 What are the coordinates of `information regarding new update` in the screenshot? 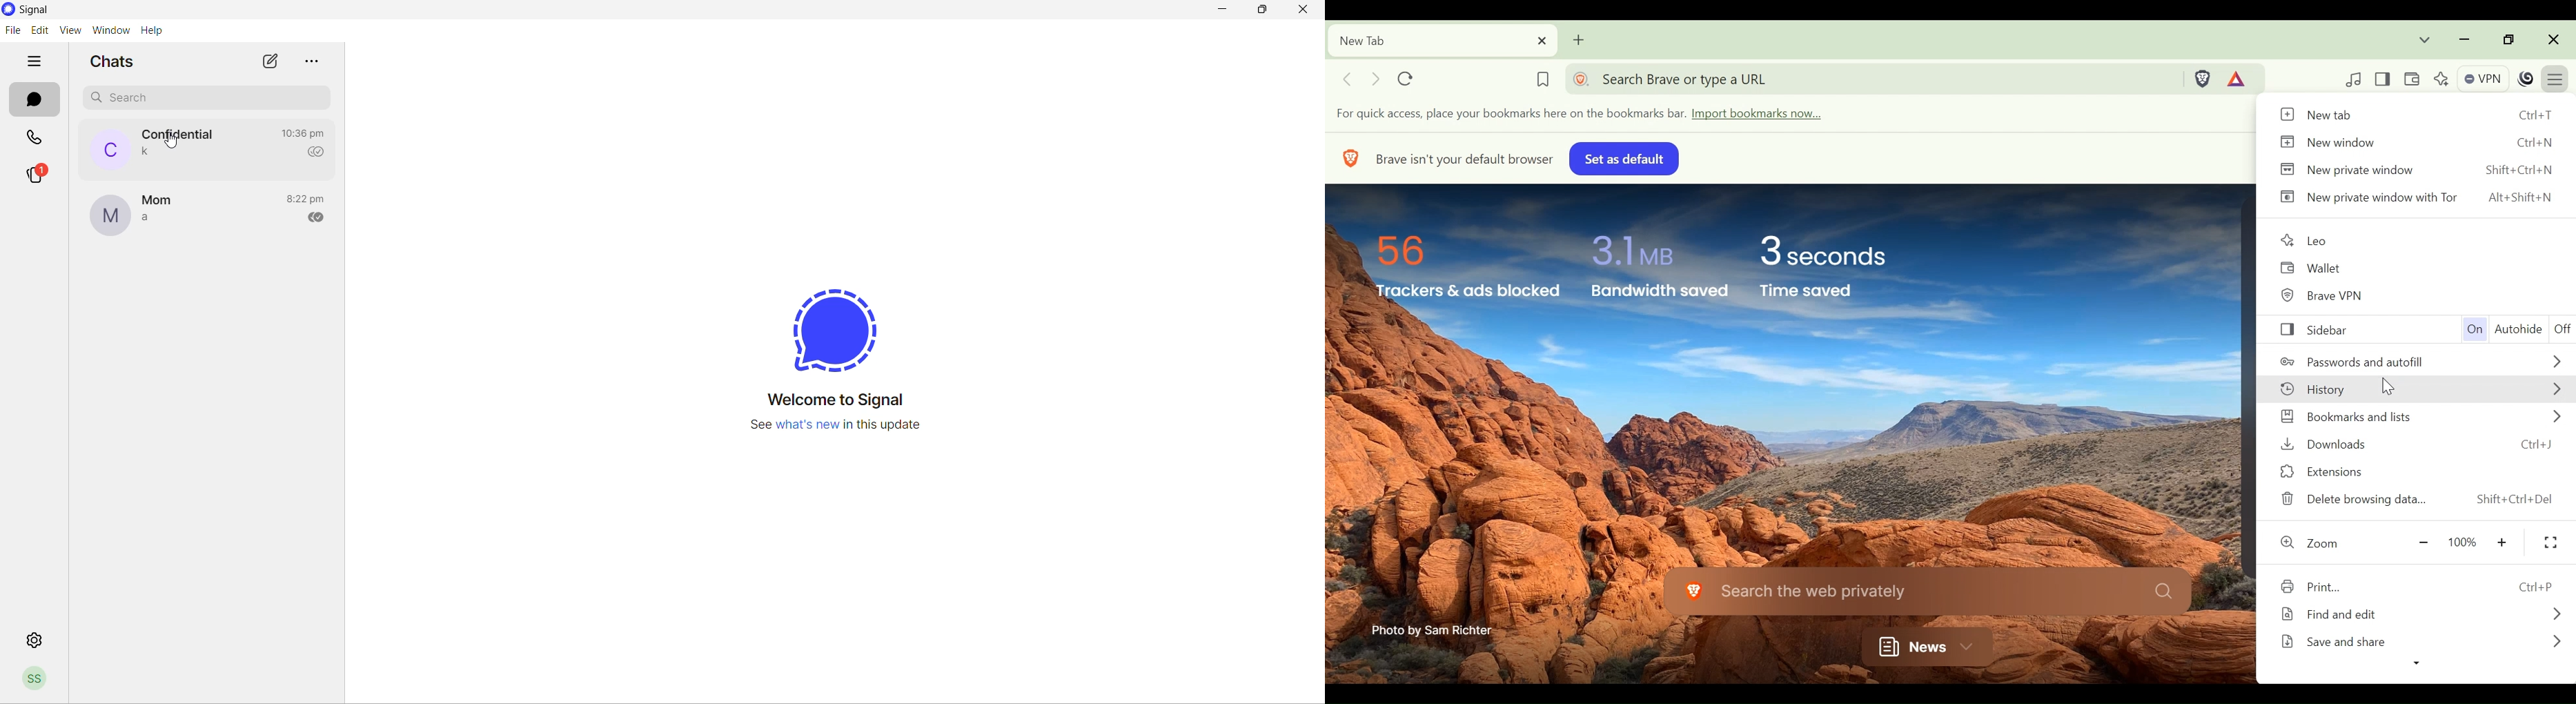 It's located at (847, 426).